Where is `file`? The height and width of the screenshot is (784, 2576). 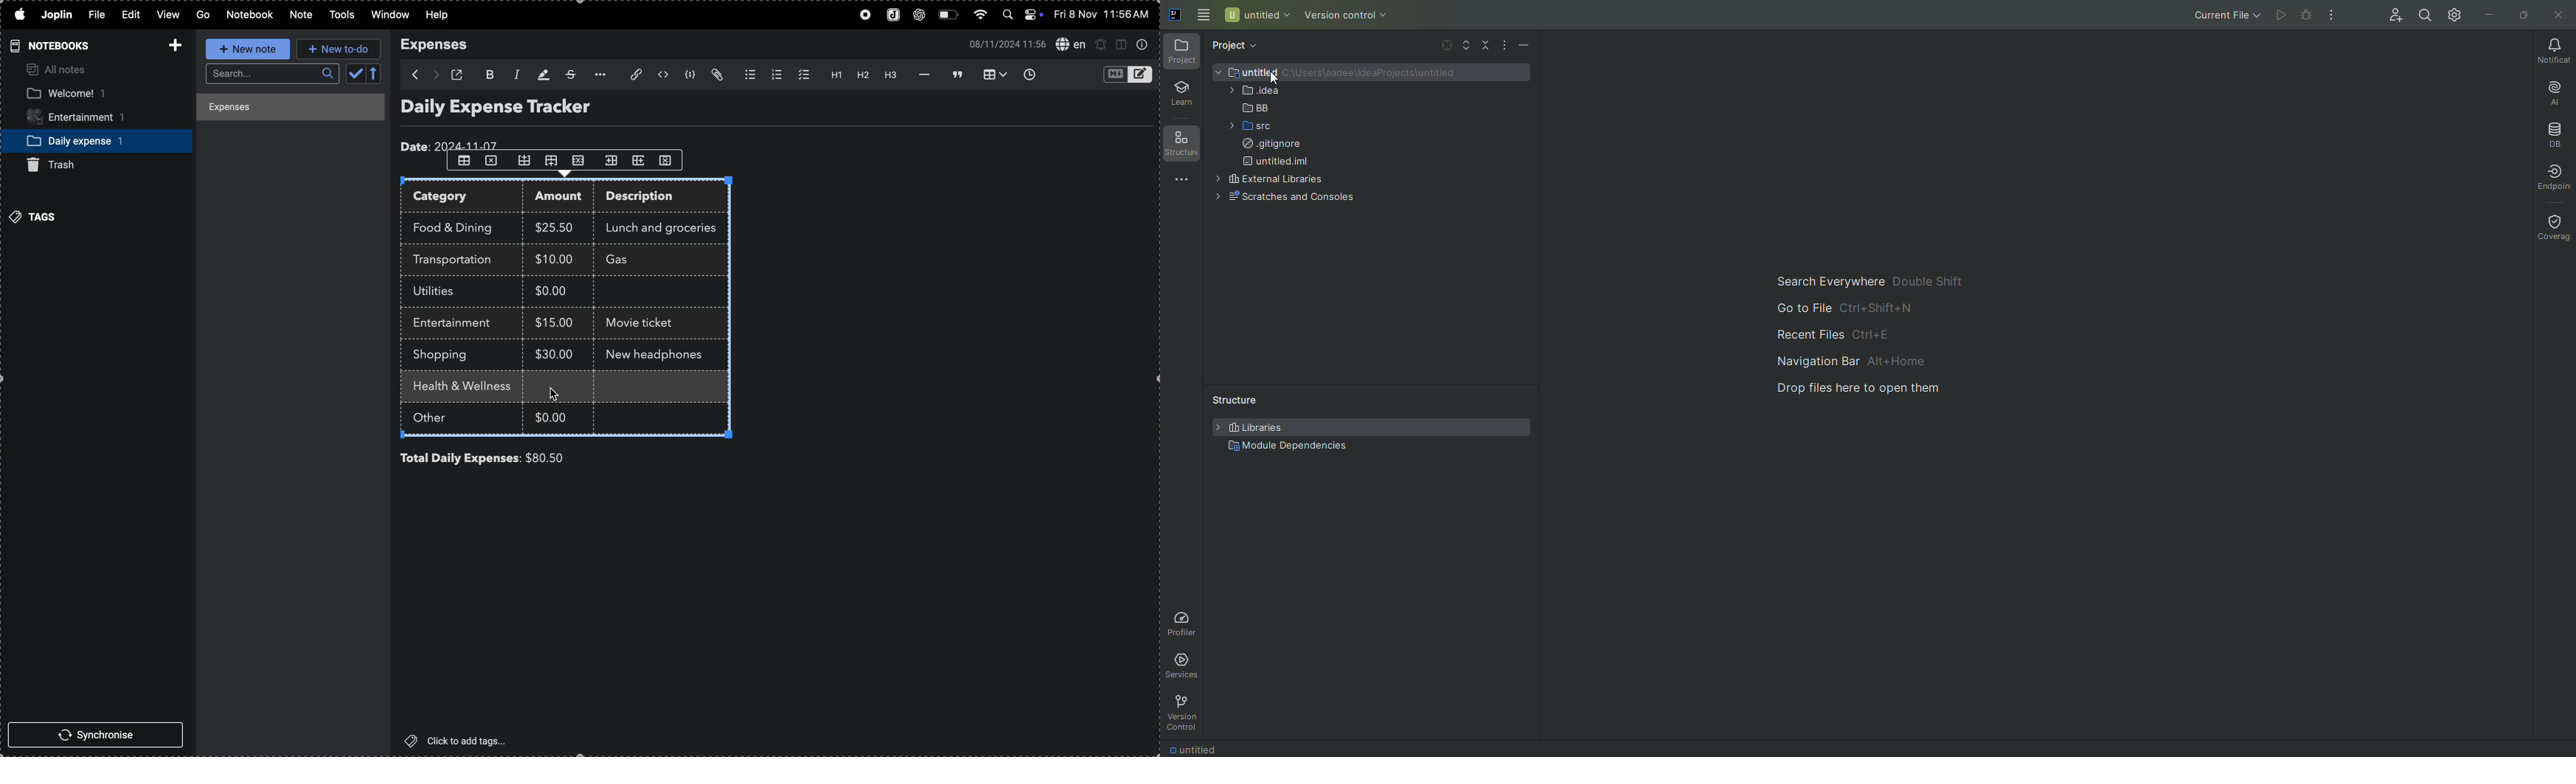 file is located at coordinates (95, 16).